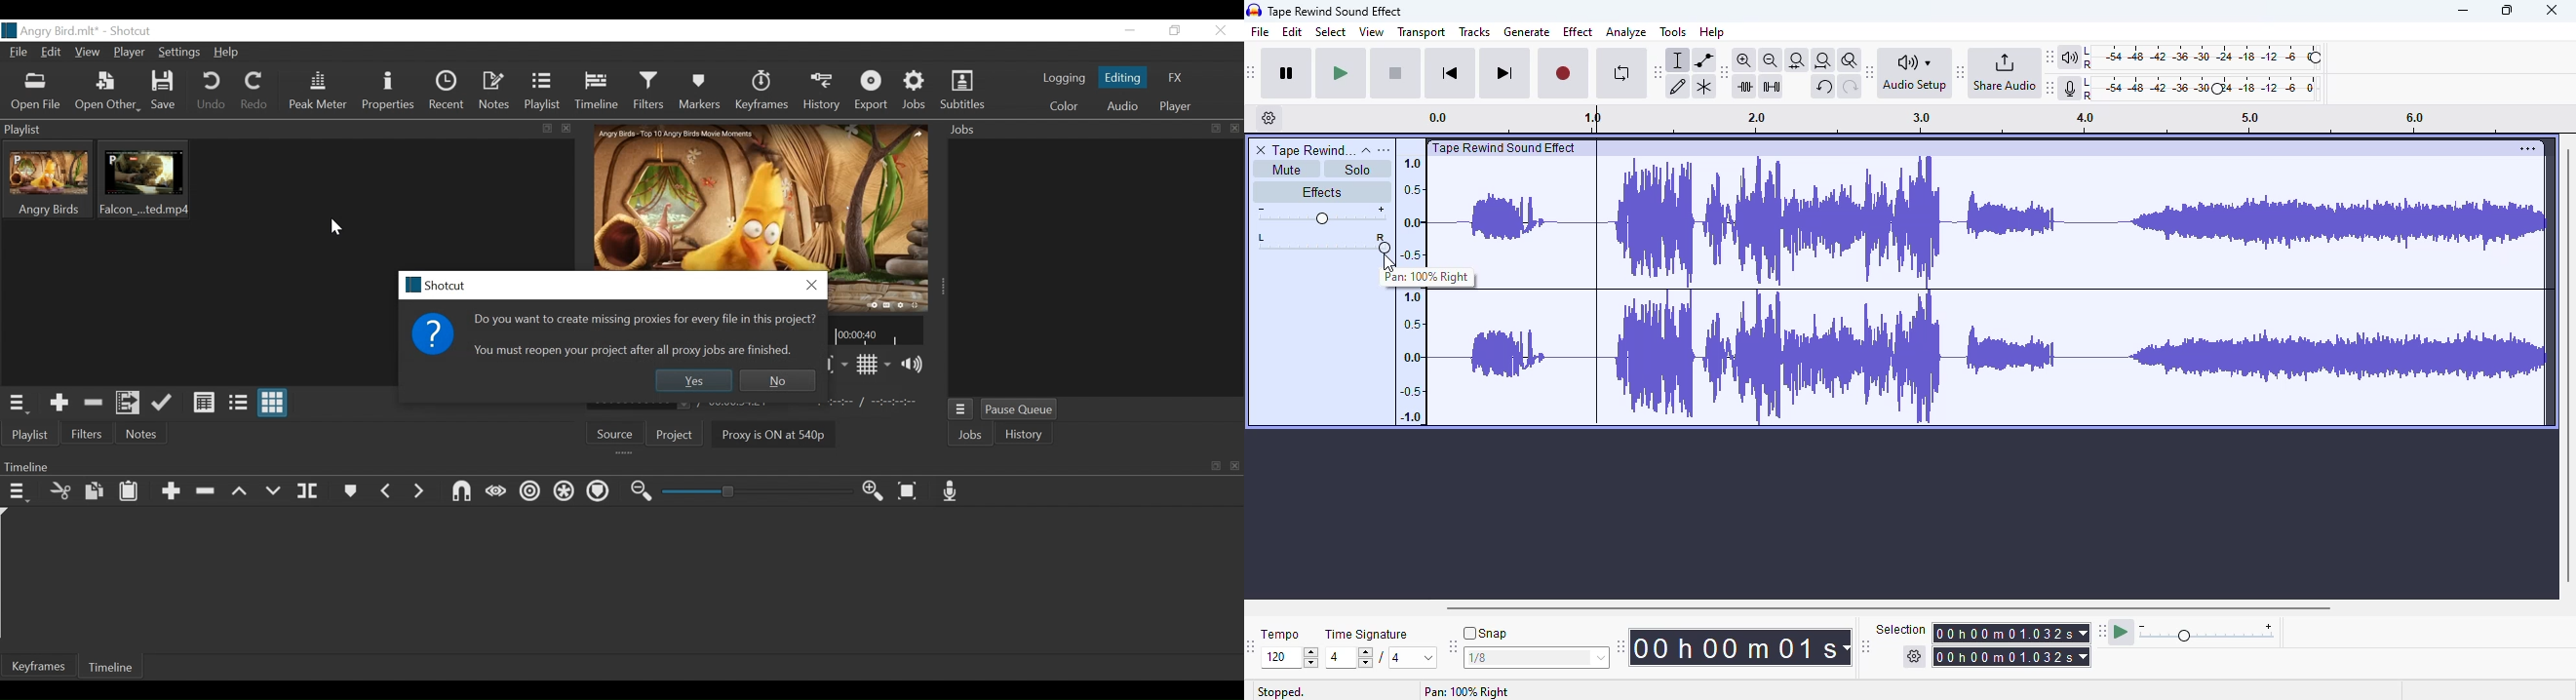 The width and height of the screenshot is (2576, 700). I want to click on enable looping, so click(1622, 73).